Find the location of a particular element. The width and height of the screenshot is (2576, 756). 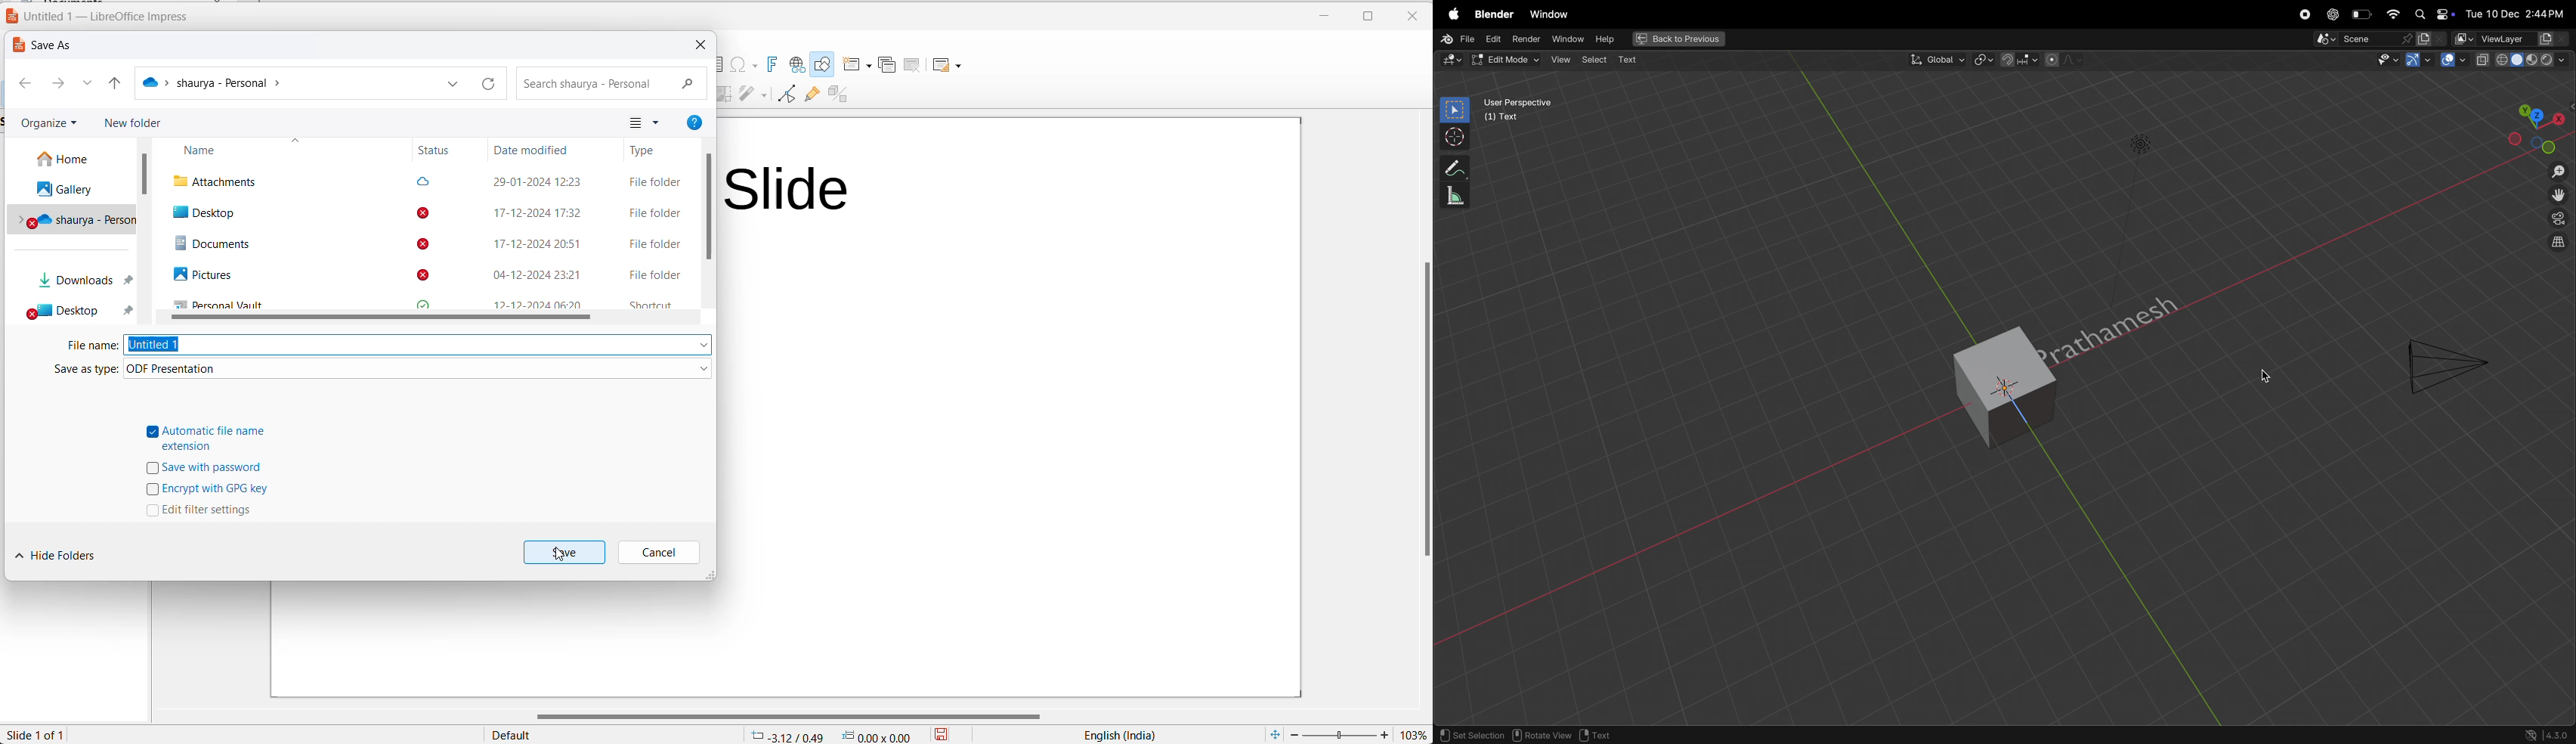

display mode is located at coordinates (2432, 39).